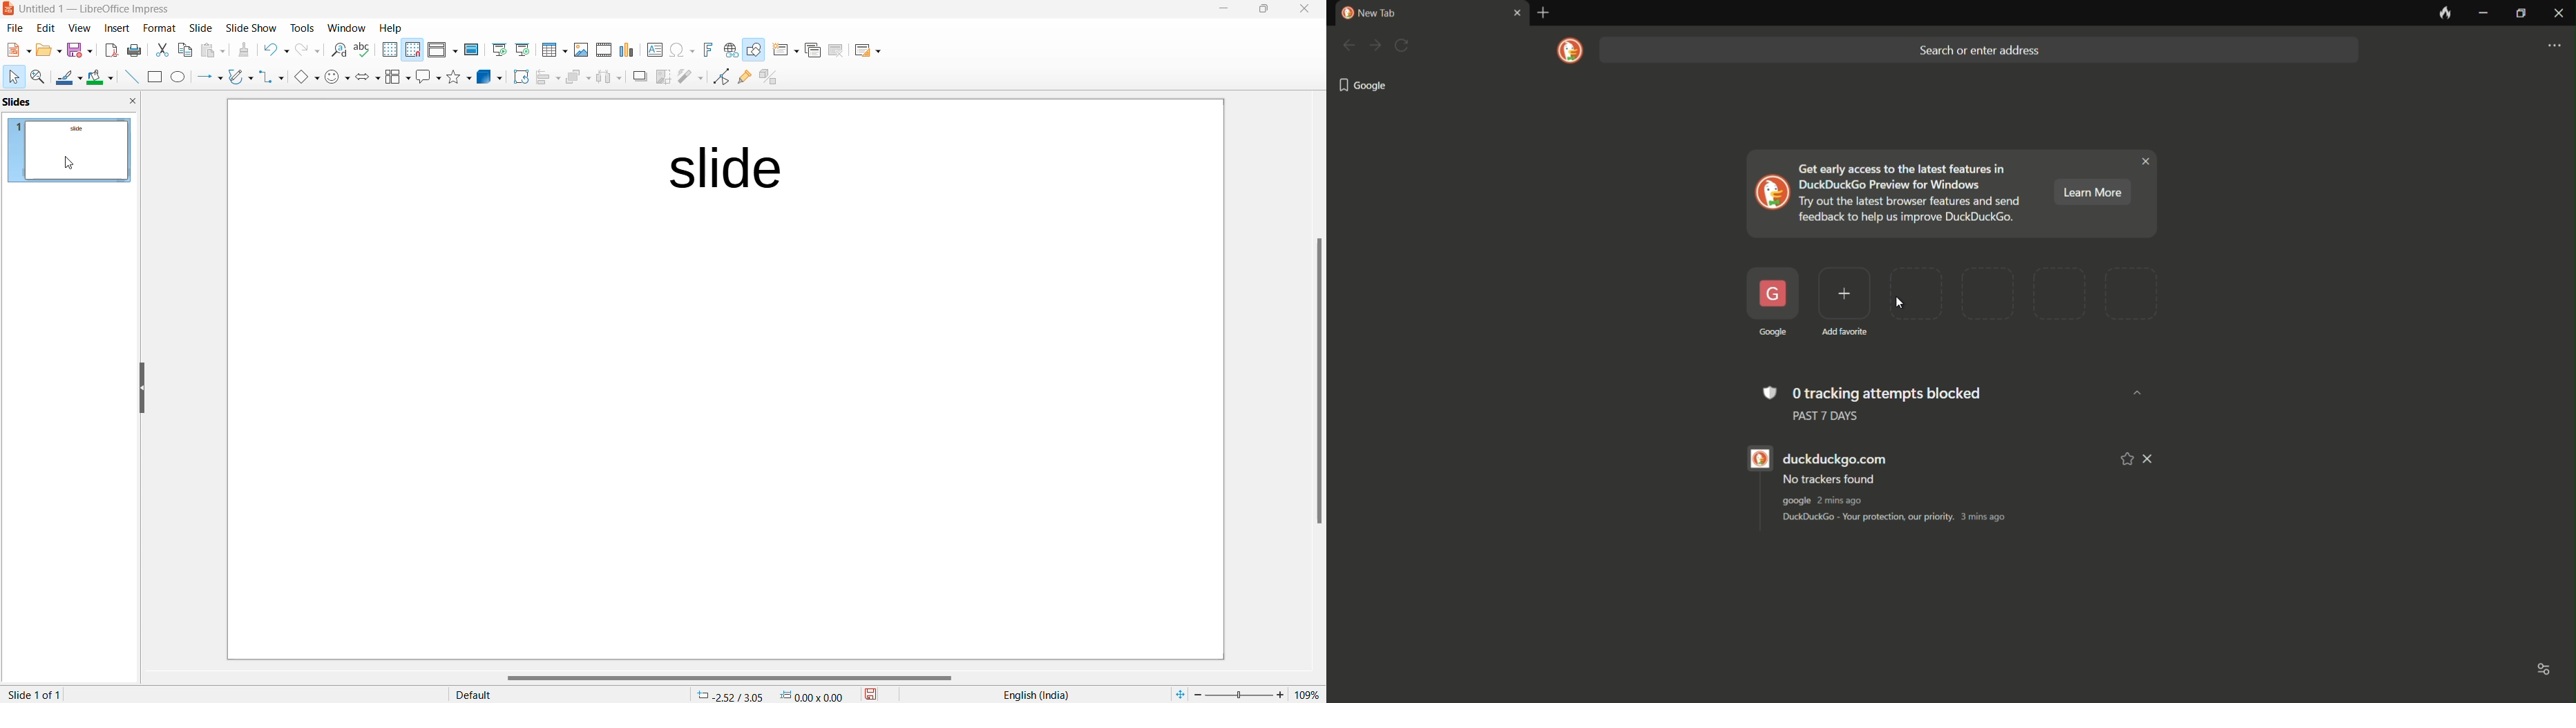 Image resolution: width=2576 pixels, height=728 pixels. I want to click on learn more, so click(2092, 191).